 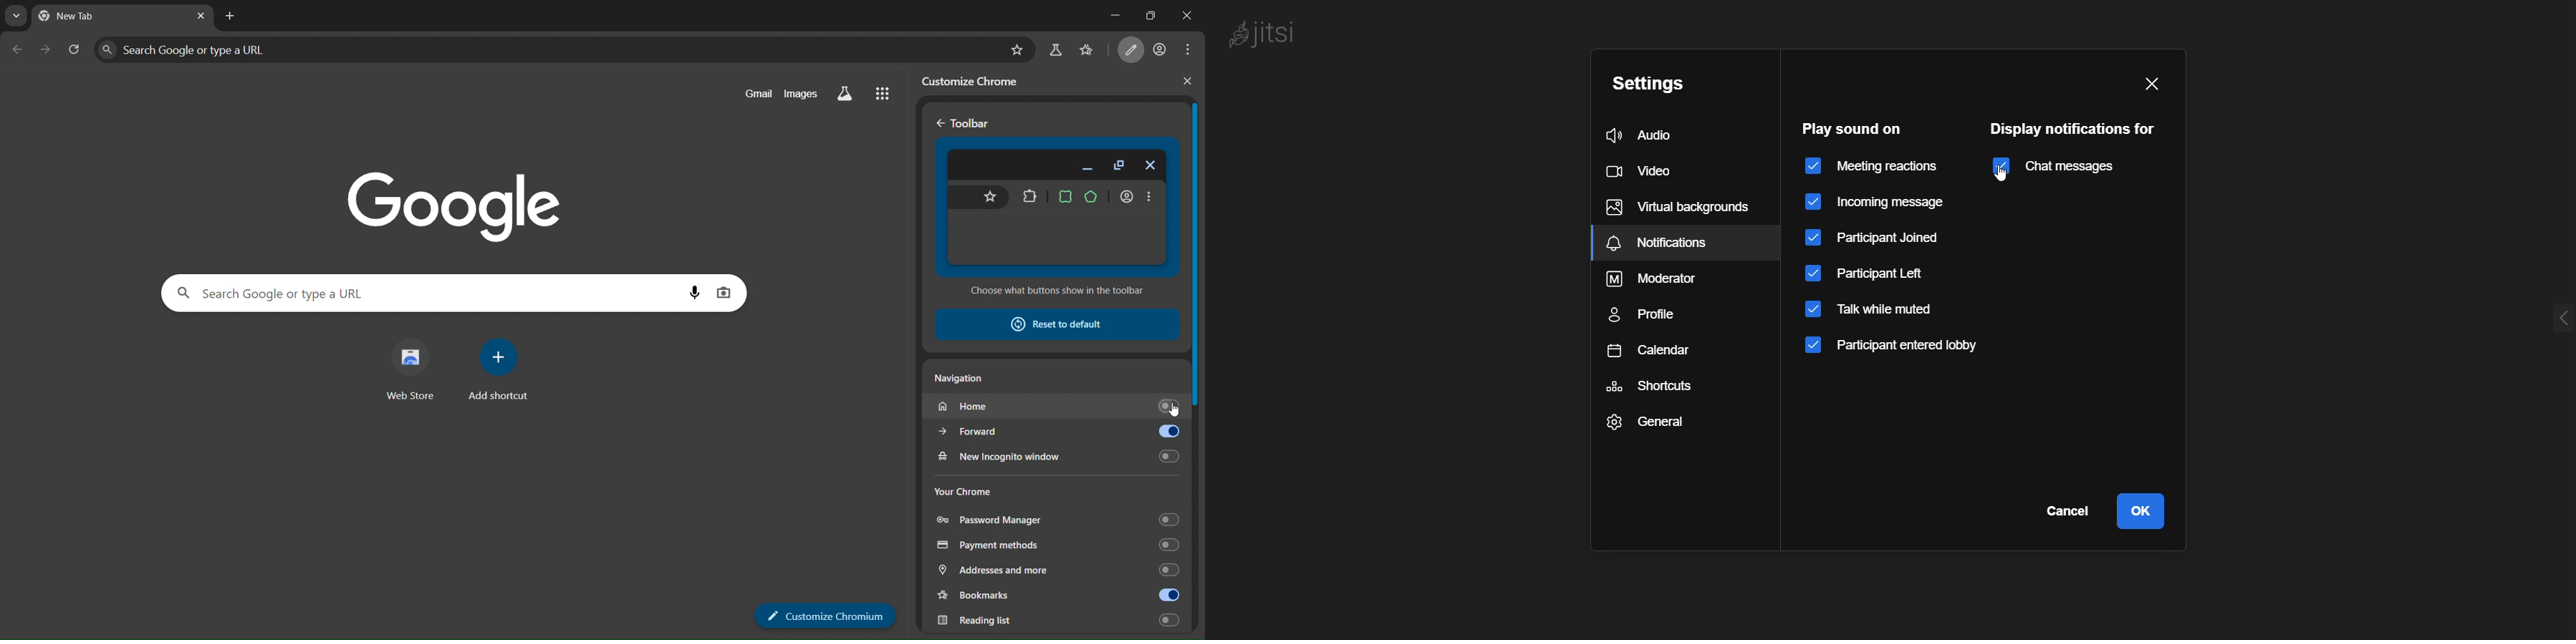 What do you see at coordinates (1643, 169) in the screenshot?
I see `video` at bounding box center [1643, 169].